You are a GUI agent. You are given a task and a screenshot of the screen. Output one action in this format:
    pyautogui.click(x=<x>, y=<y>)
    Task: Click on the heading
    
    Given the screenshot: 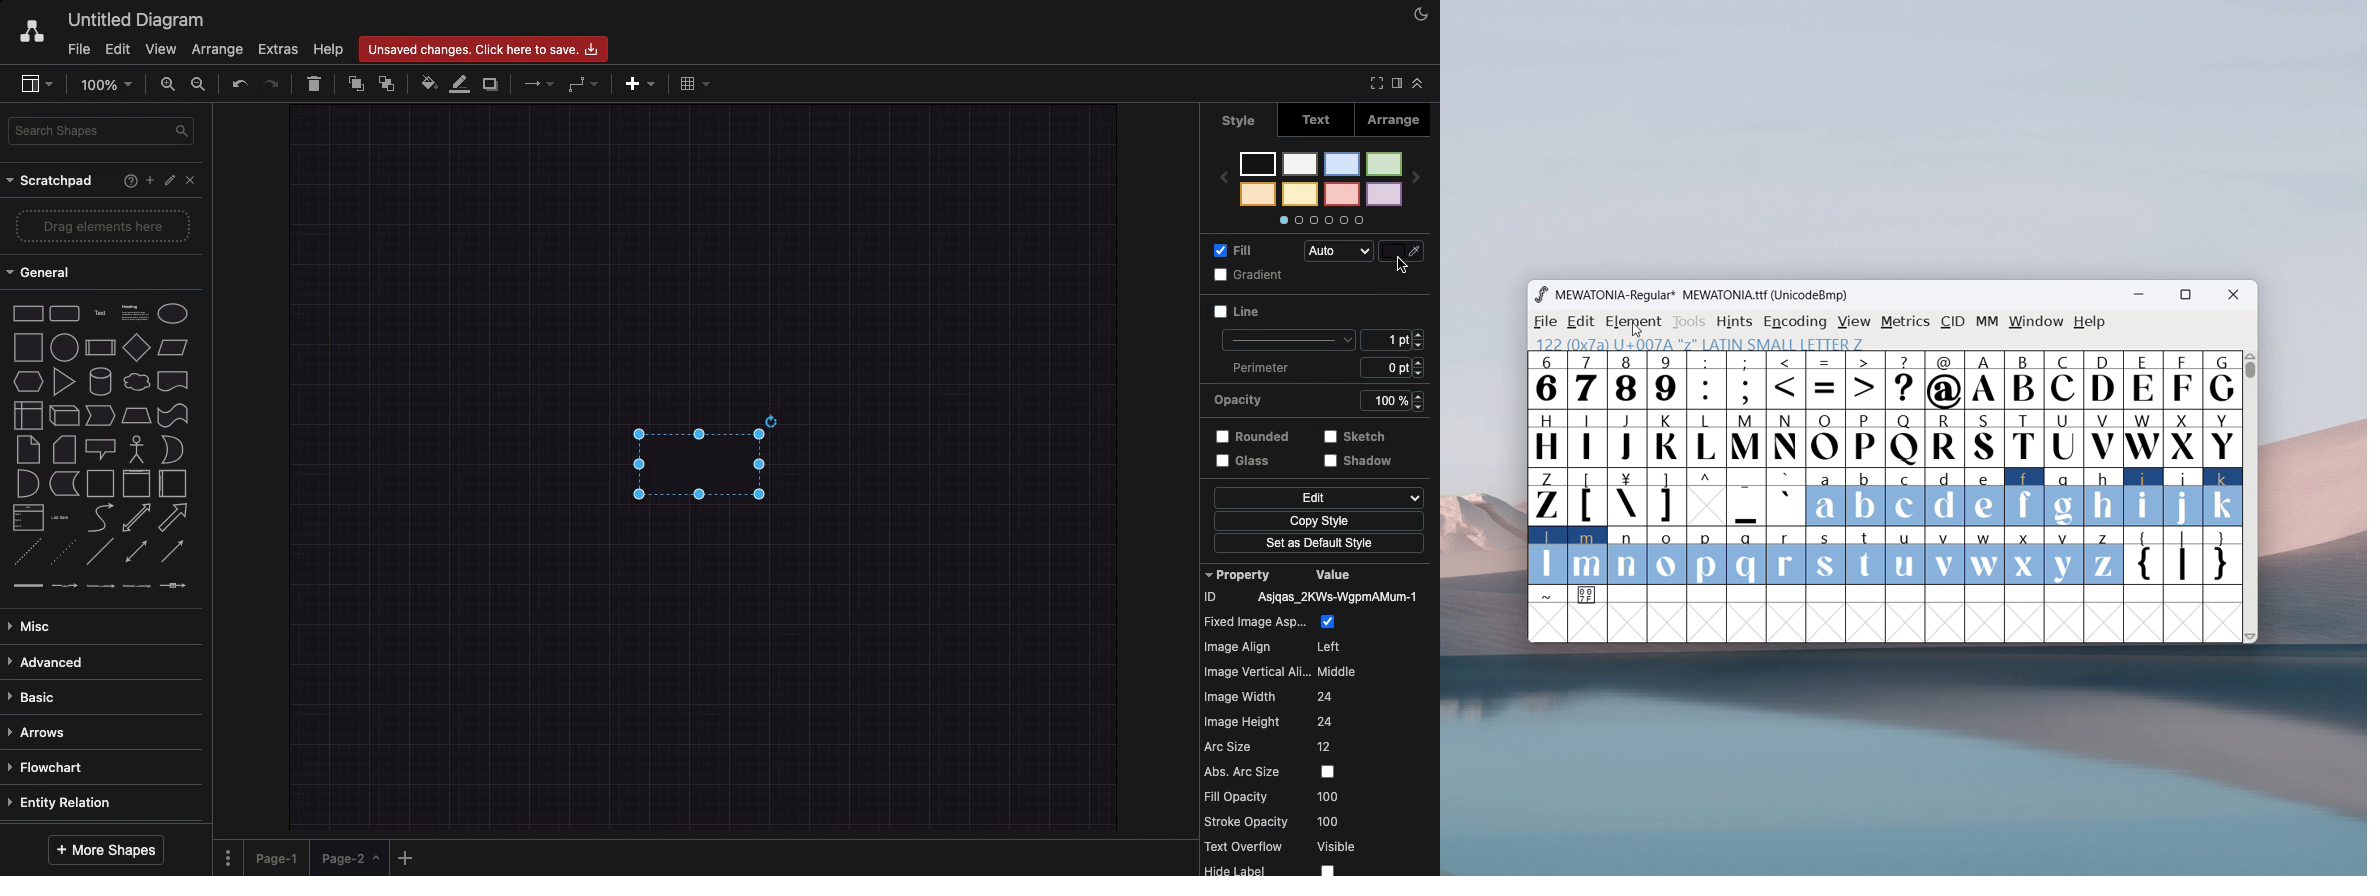 What is the action you would take?
    pyautogui.click(x=134, y=311)
    